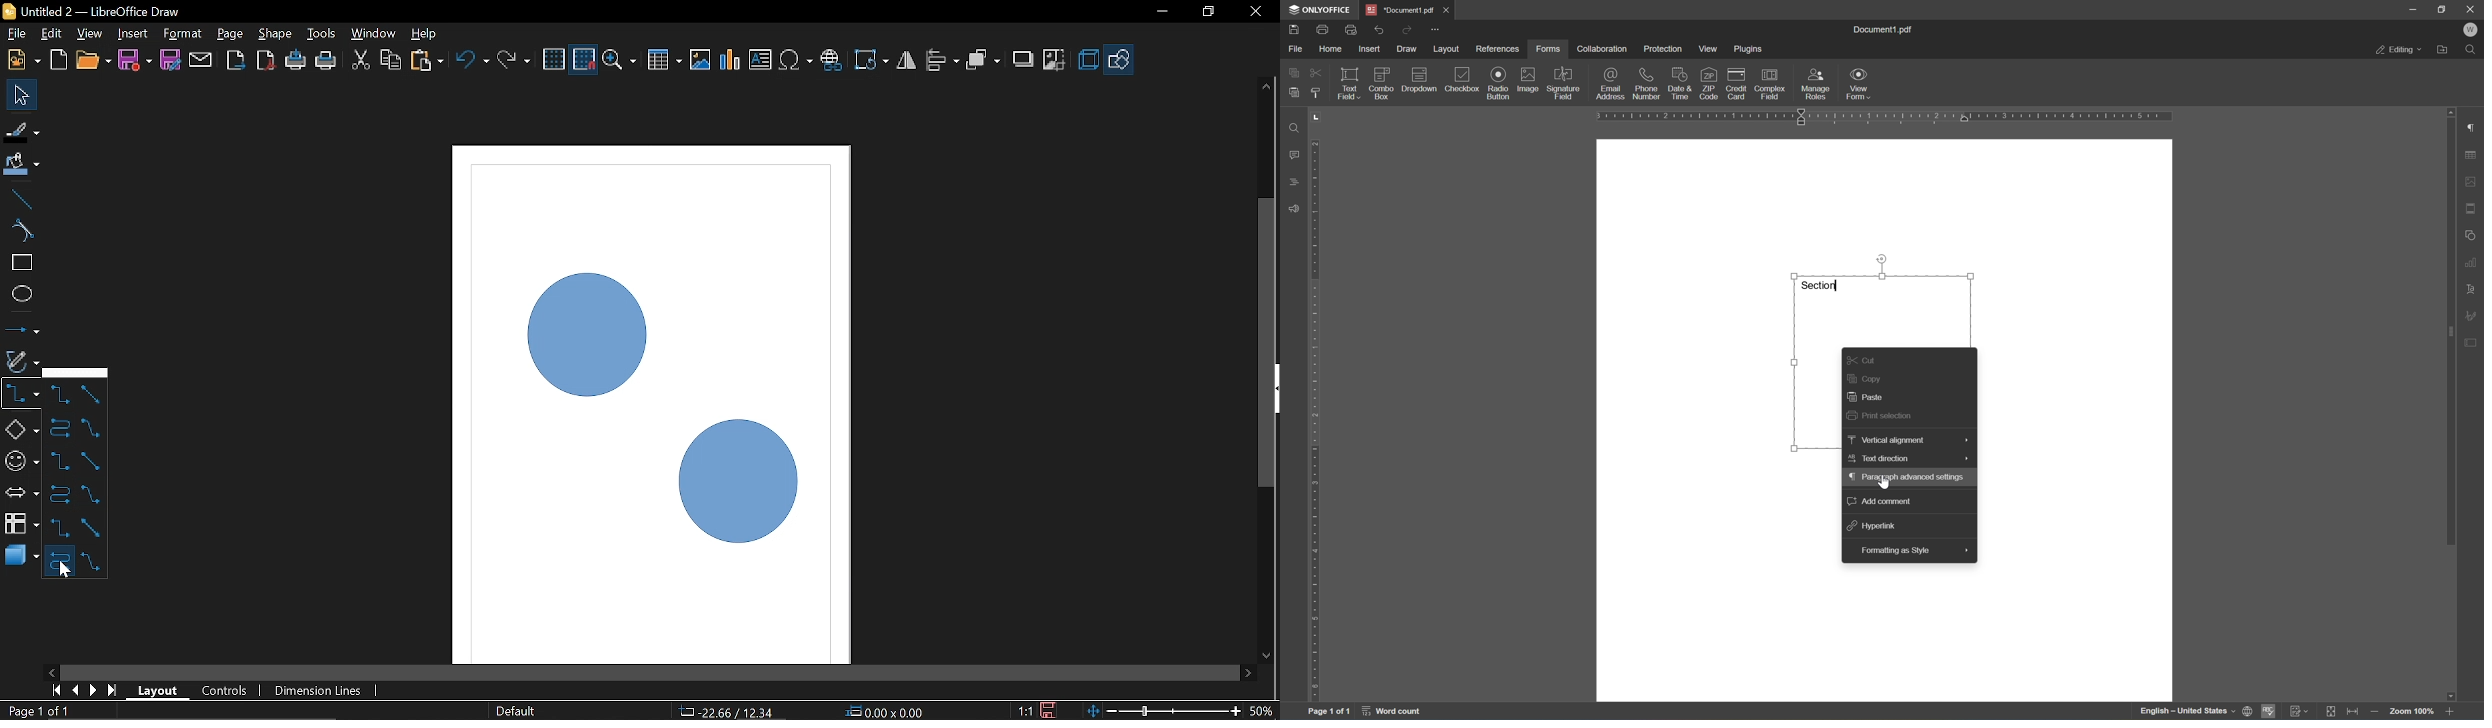 The width and height of the screenshot is (2492, 728). What do you see at coordinates (2378, 712) in the screenshot?
I see `zoom out` at bounding box center [2378, 712].